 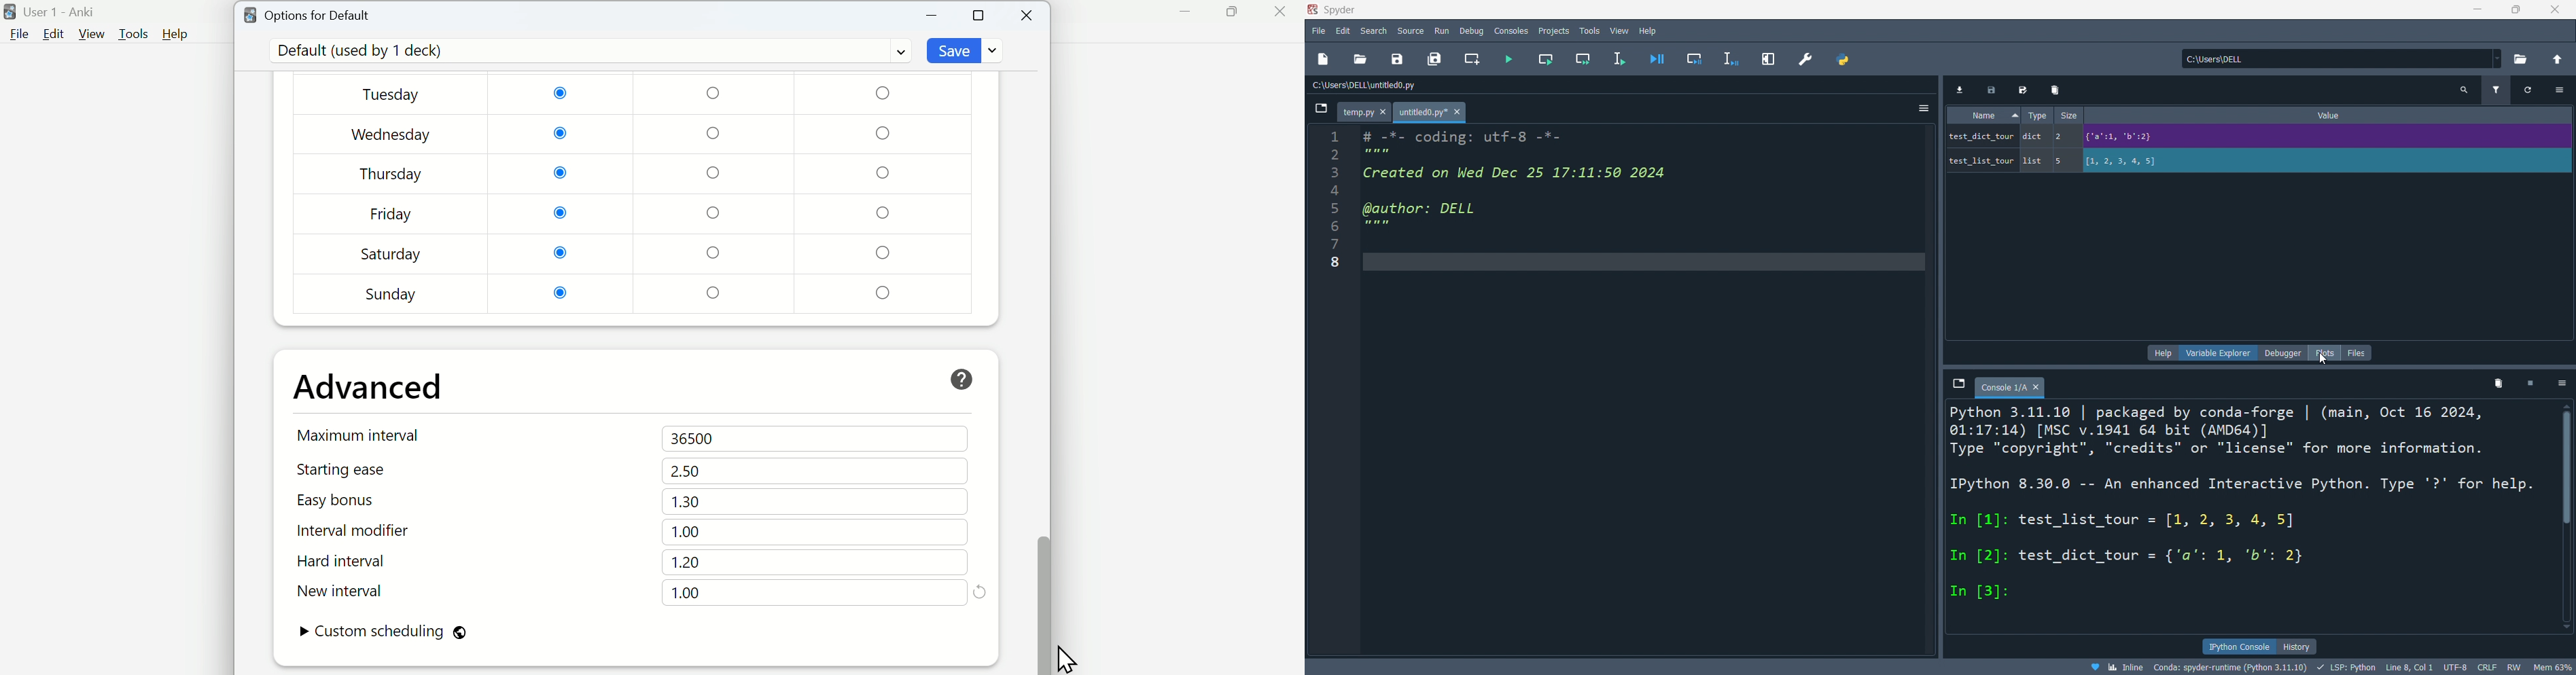 What do you see at coordinates (686, 471) in the screenshot?
I see `2.50` at bounding box center [686, 471].